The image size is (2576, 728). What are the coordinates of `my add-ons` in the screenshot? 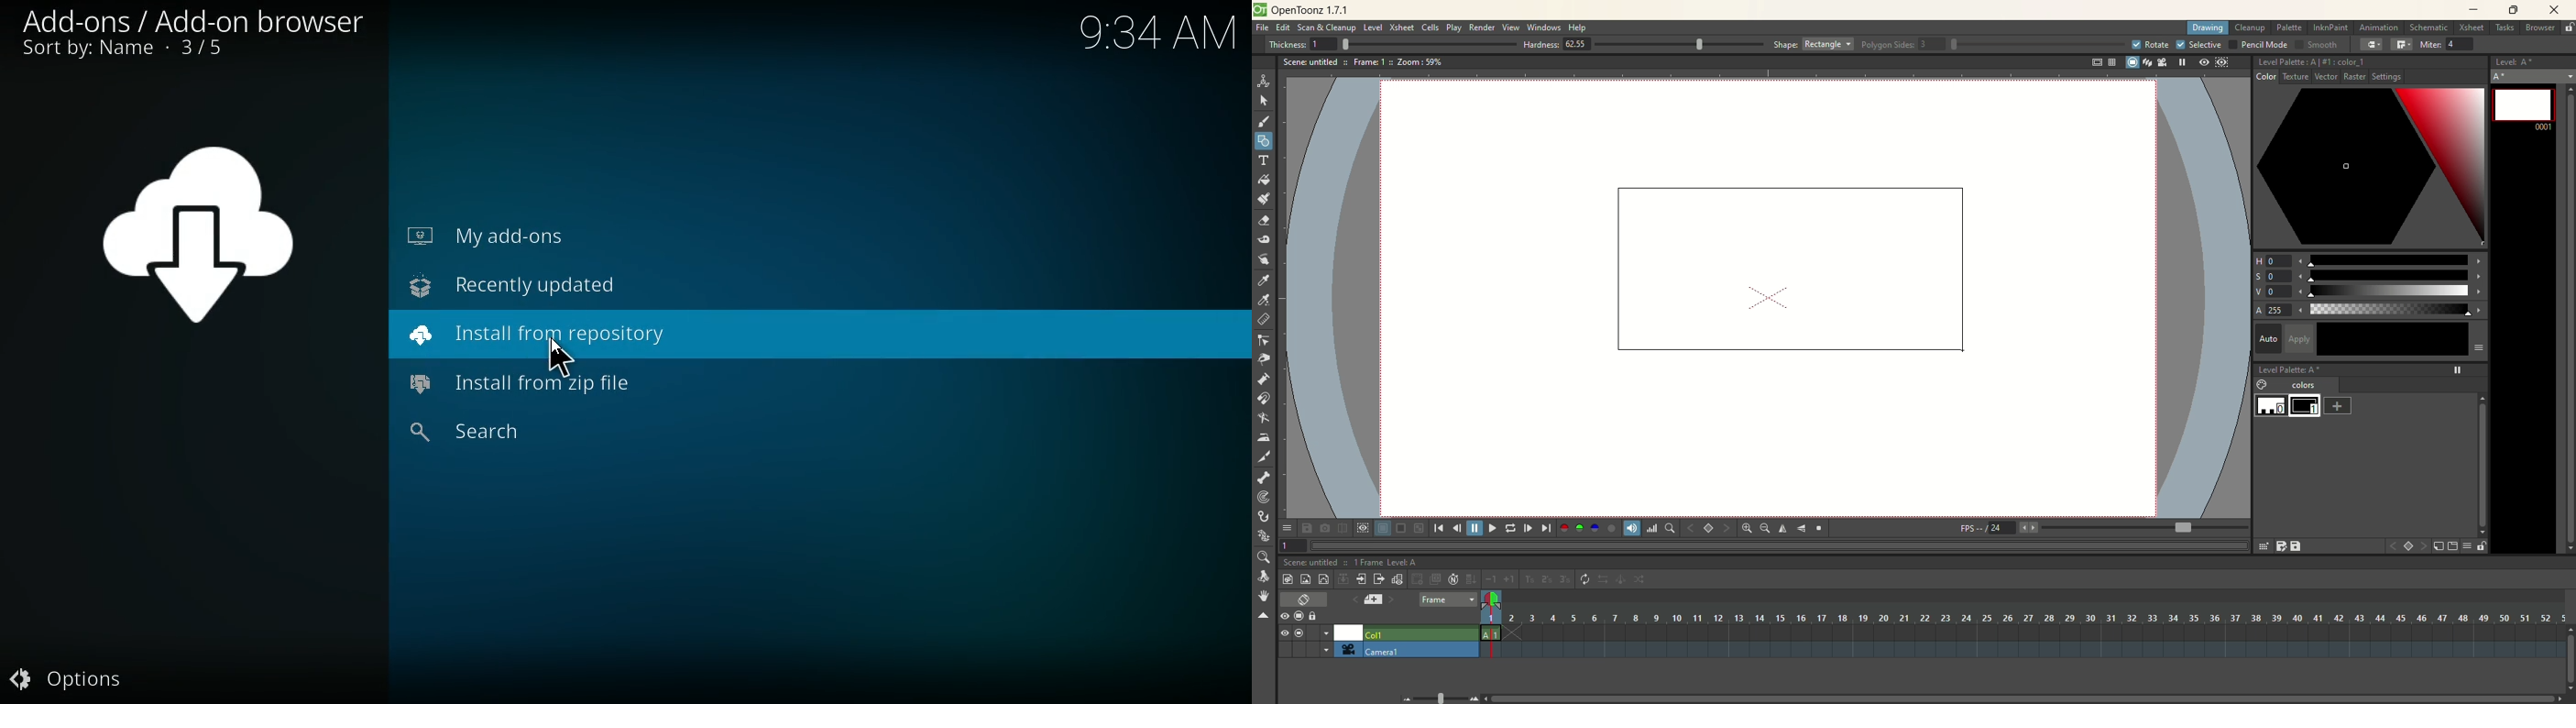 It's located at (512, 236).